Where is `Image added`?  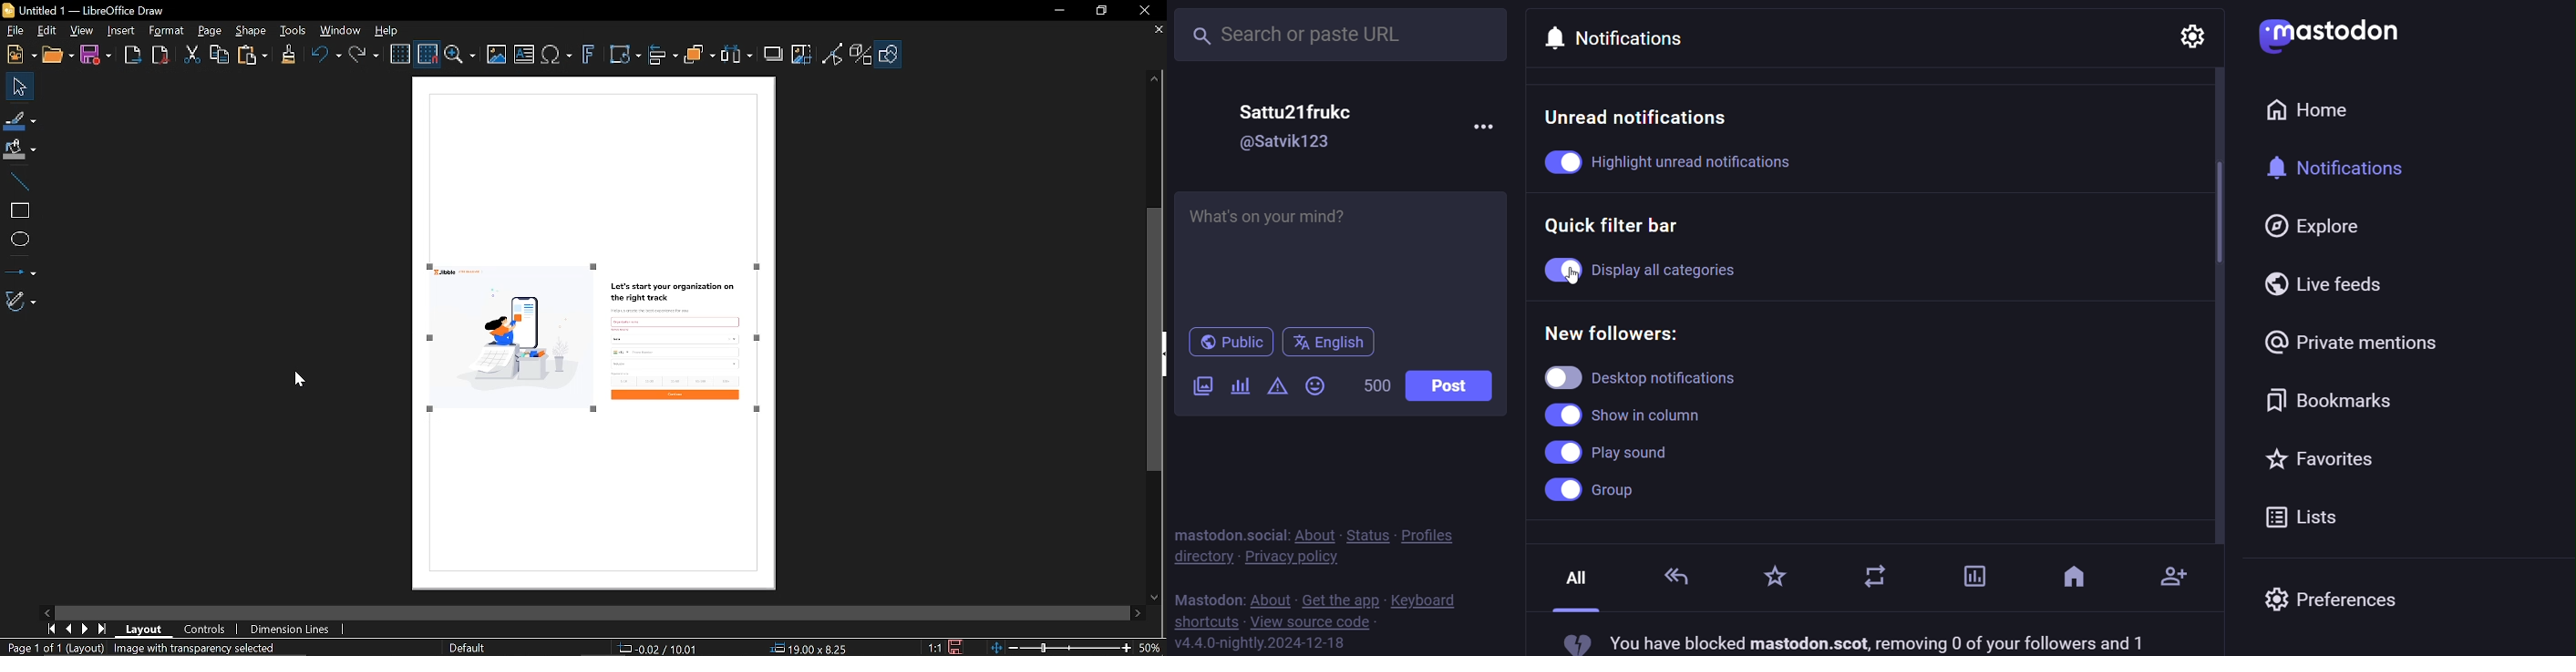
Image added is located at coordinates (597, 343).